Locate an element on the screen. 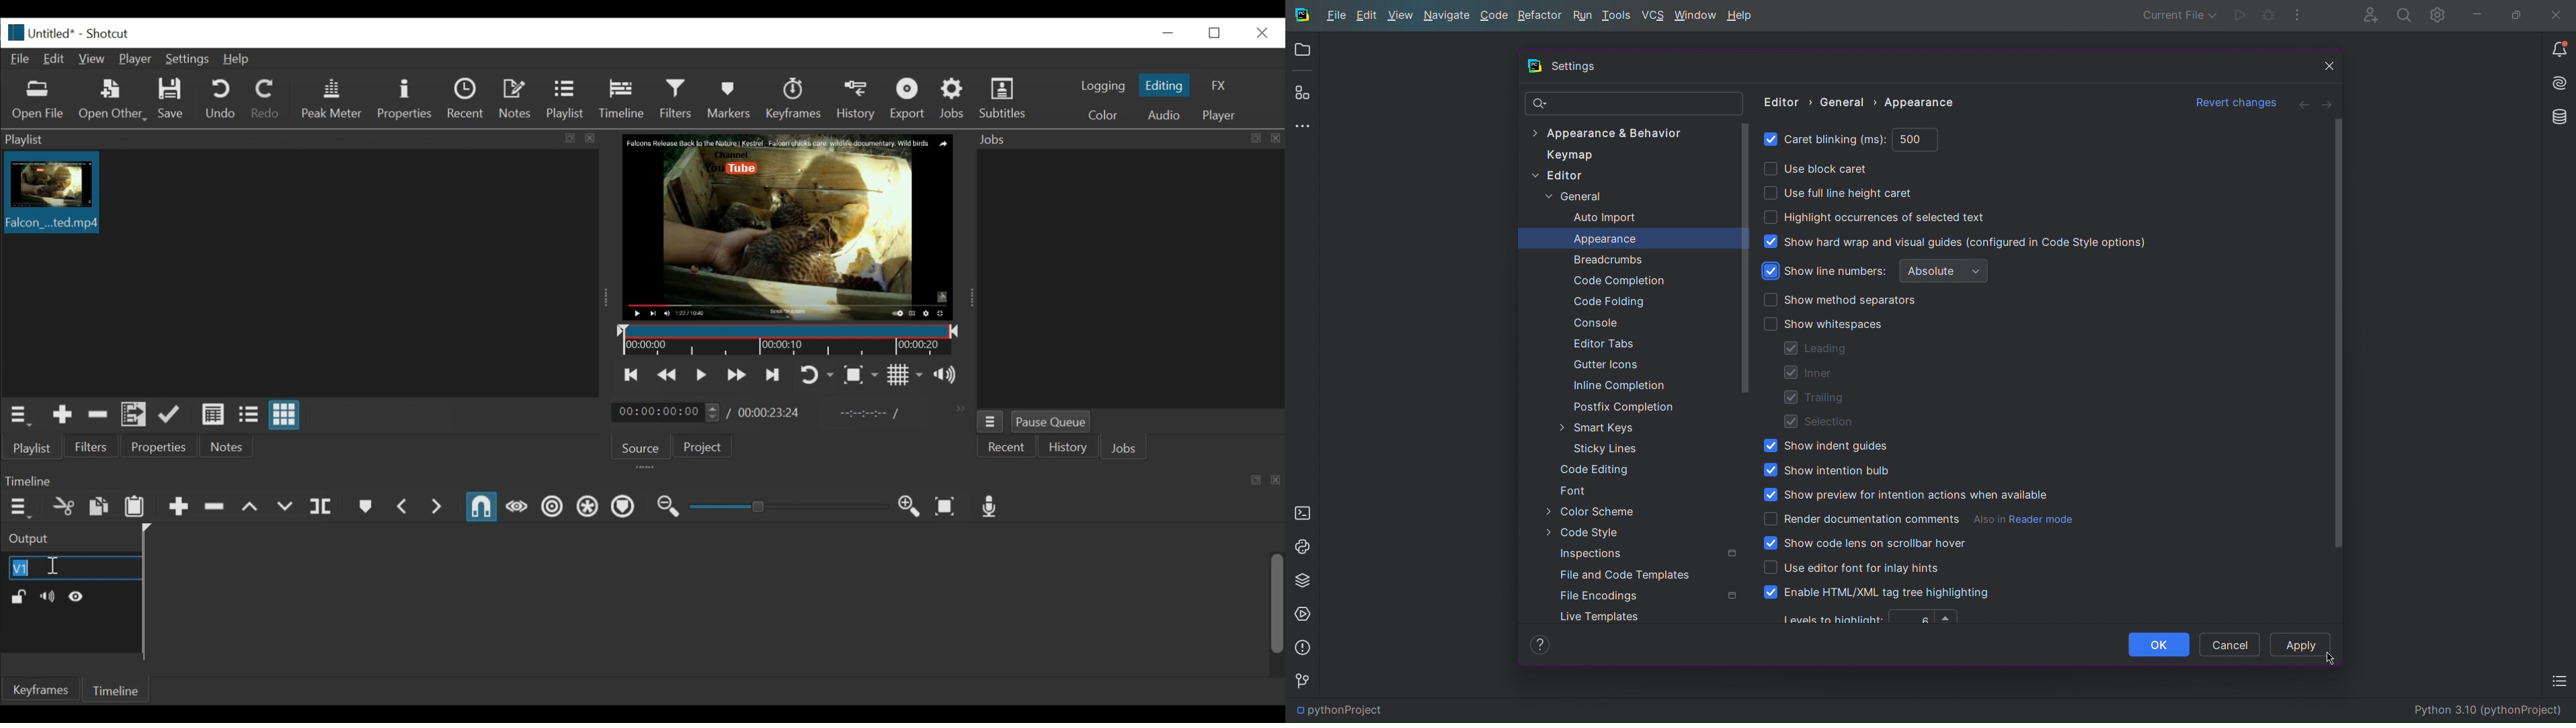  Caret blinking is located at coordinates (1851, 140).